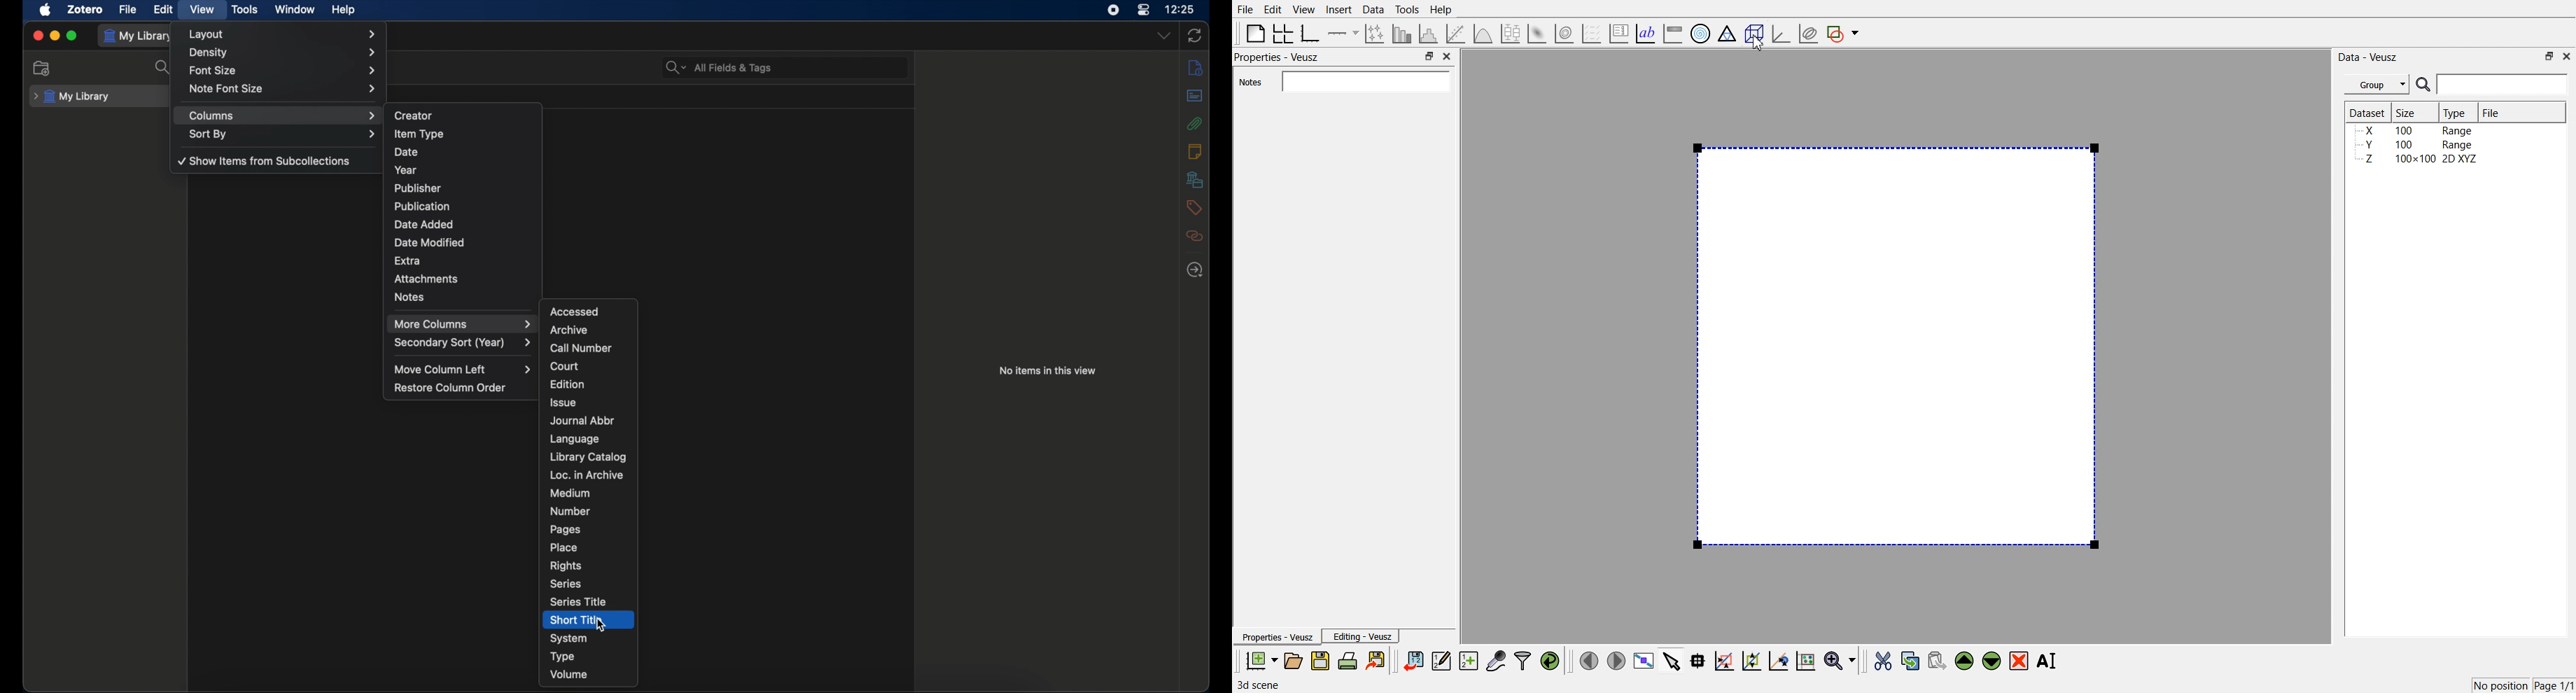  Describe the element at coordinates (72, 97) in the screenshot. I see `my library` at that location.